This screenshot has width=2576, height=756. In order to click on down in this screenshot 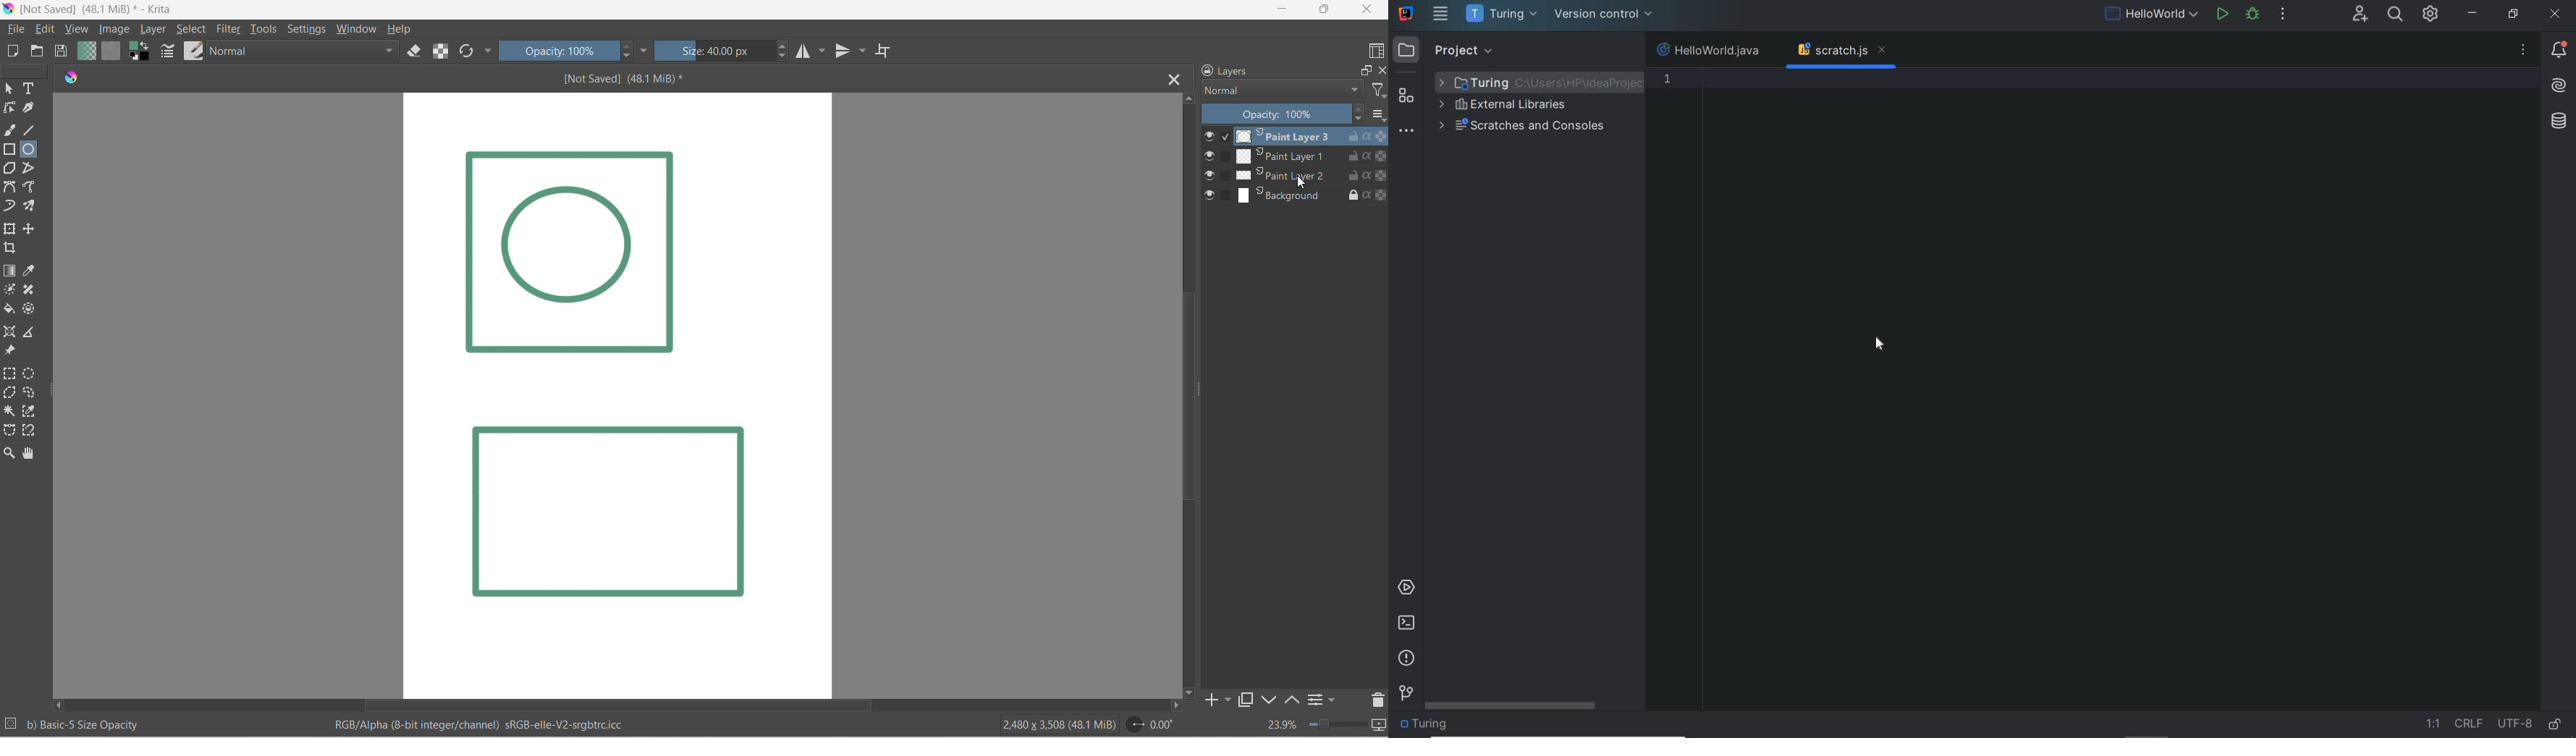, I will do `click(1270, 700)`.